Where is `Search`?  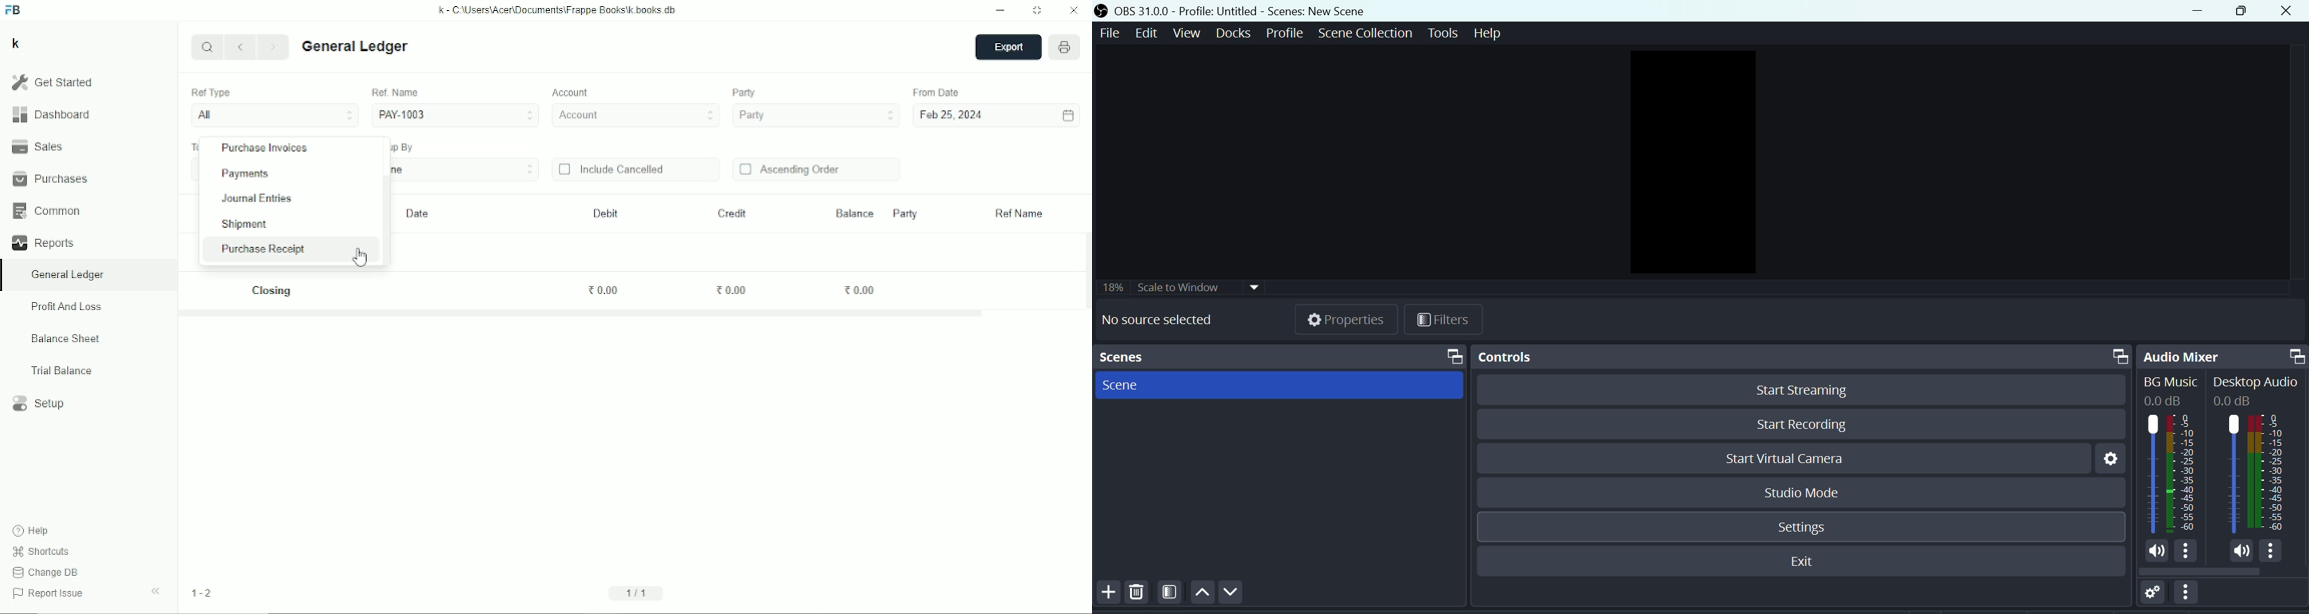 Search is located at coordinates (207, 46).